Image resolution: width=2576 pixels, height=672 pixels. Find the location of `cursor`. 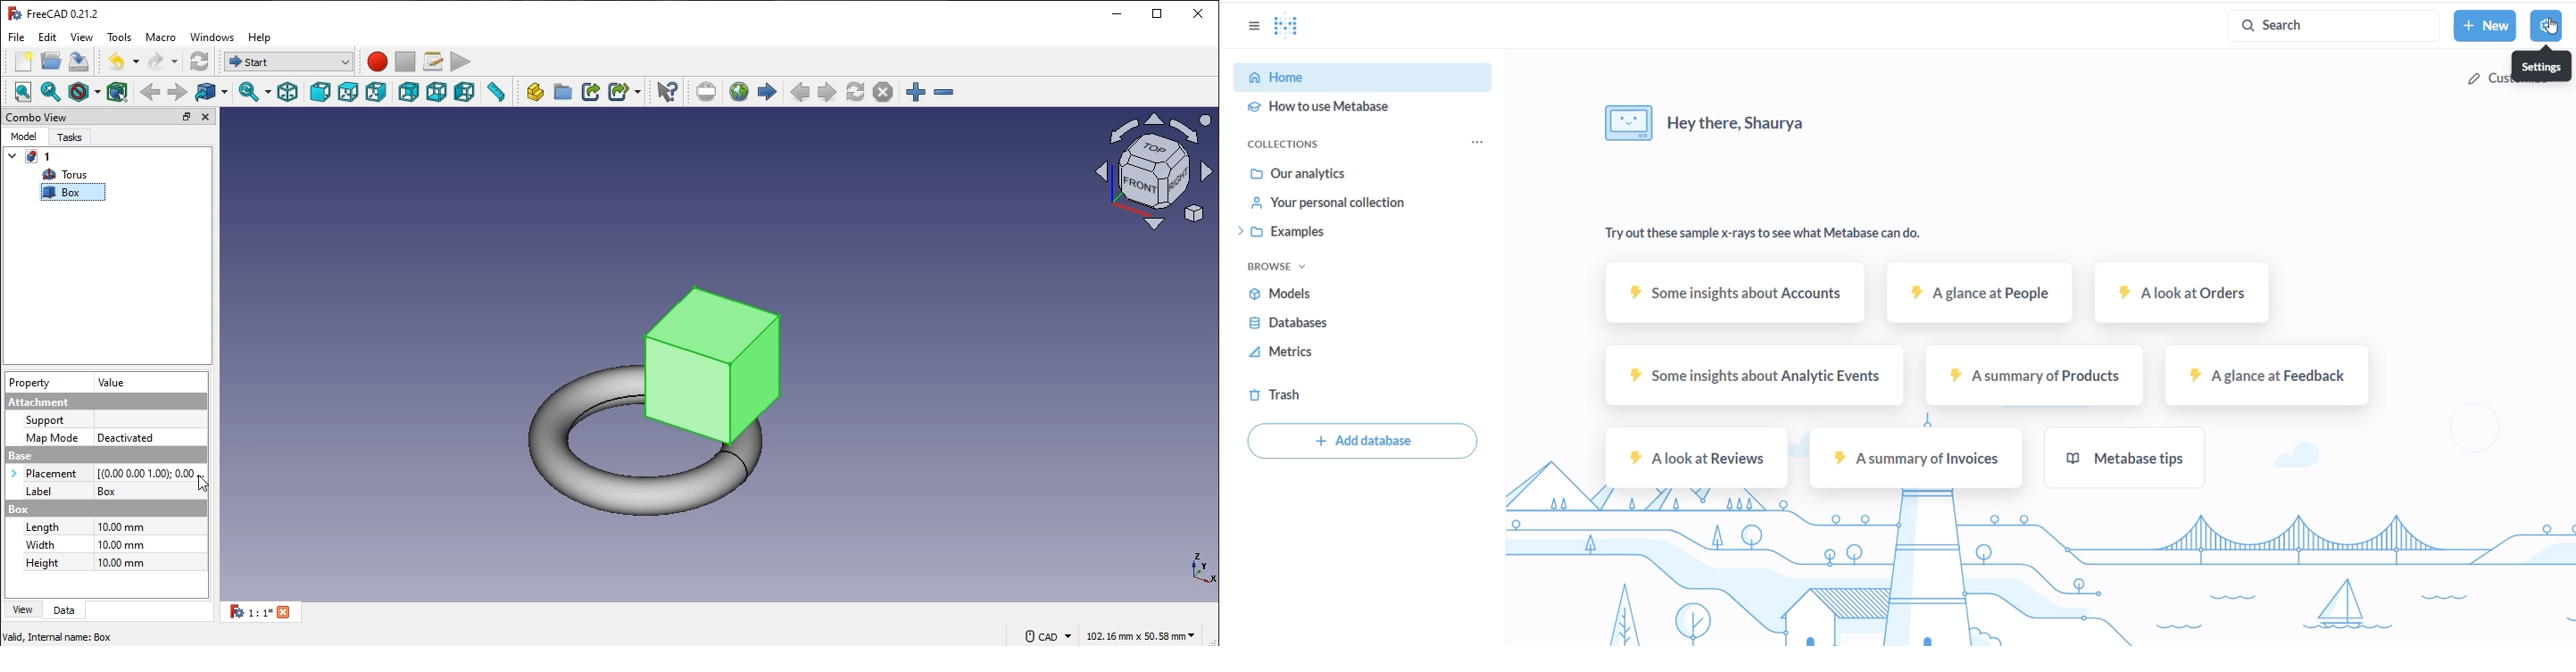

cursor is located at coordinates (2551, 29).